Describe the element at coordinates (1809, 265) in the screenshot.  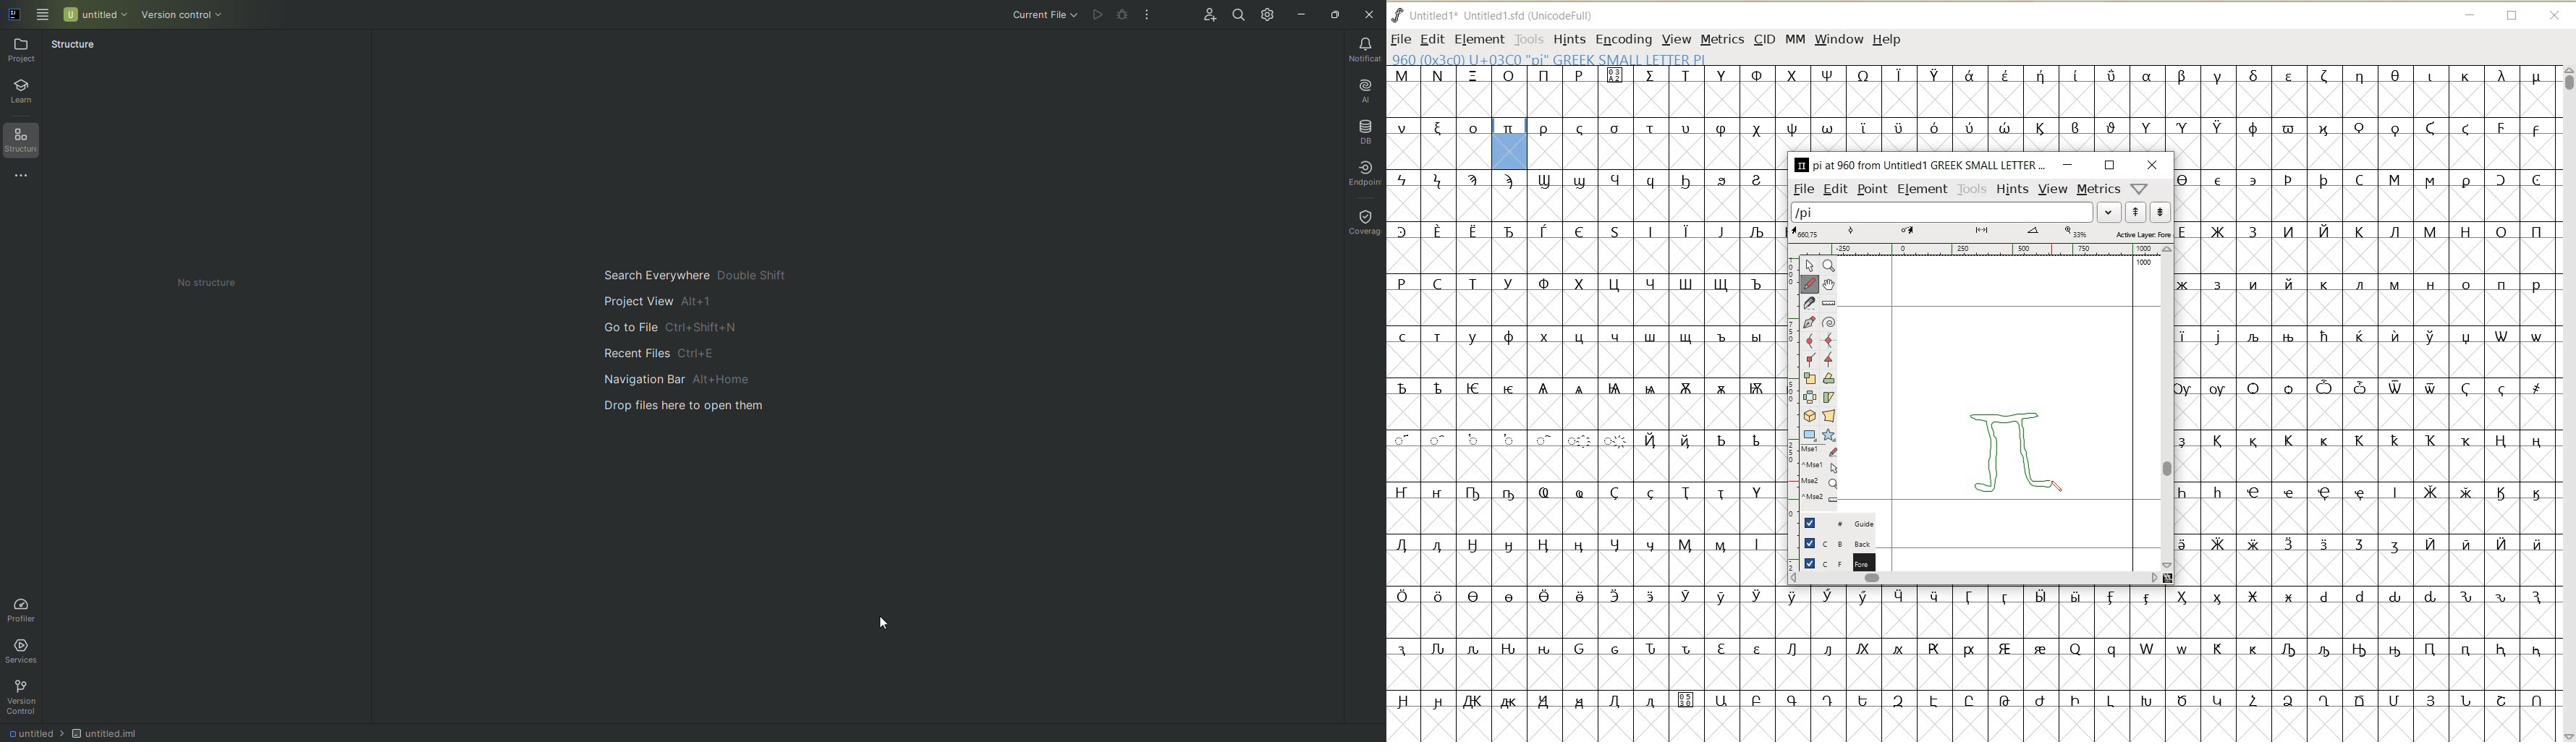
I see `pointer` at that location.